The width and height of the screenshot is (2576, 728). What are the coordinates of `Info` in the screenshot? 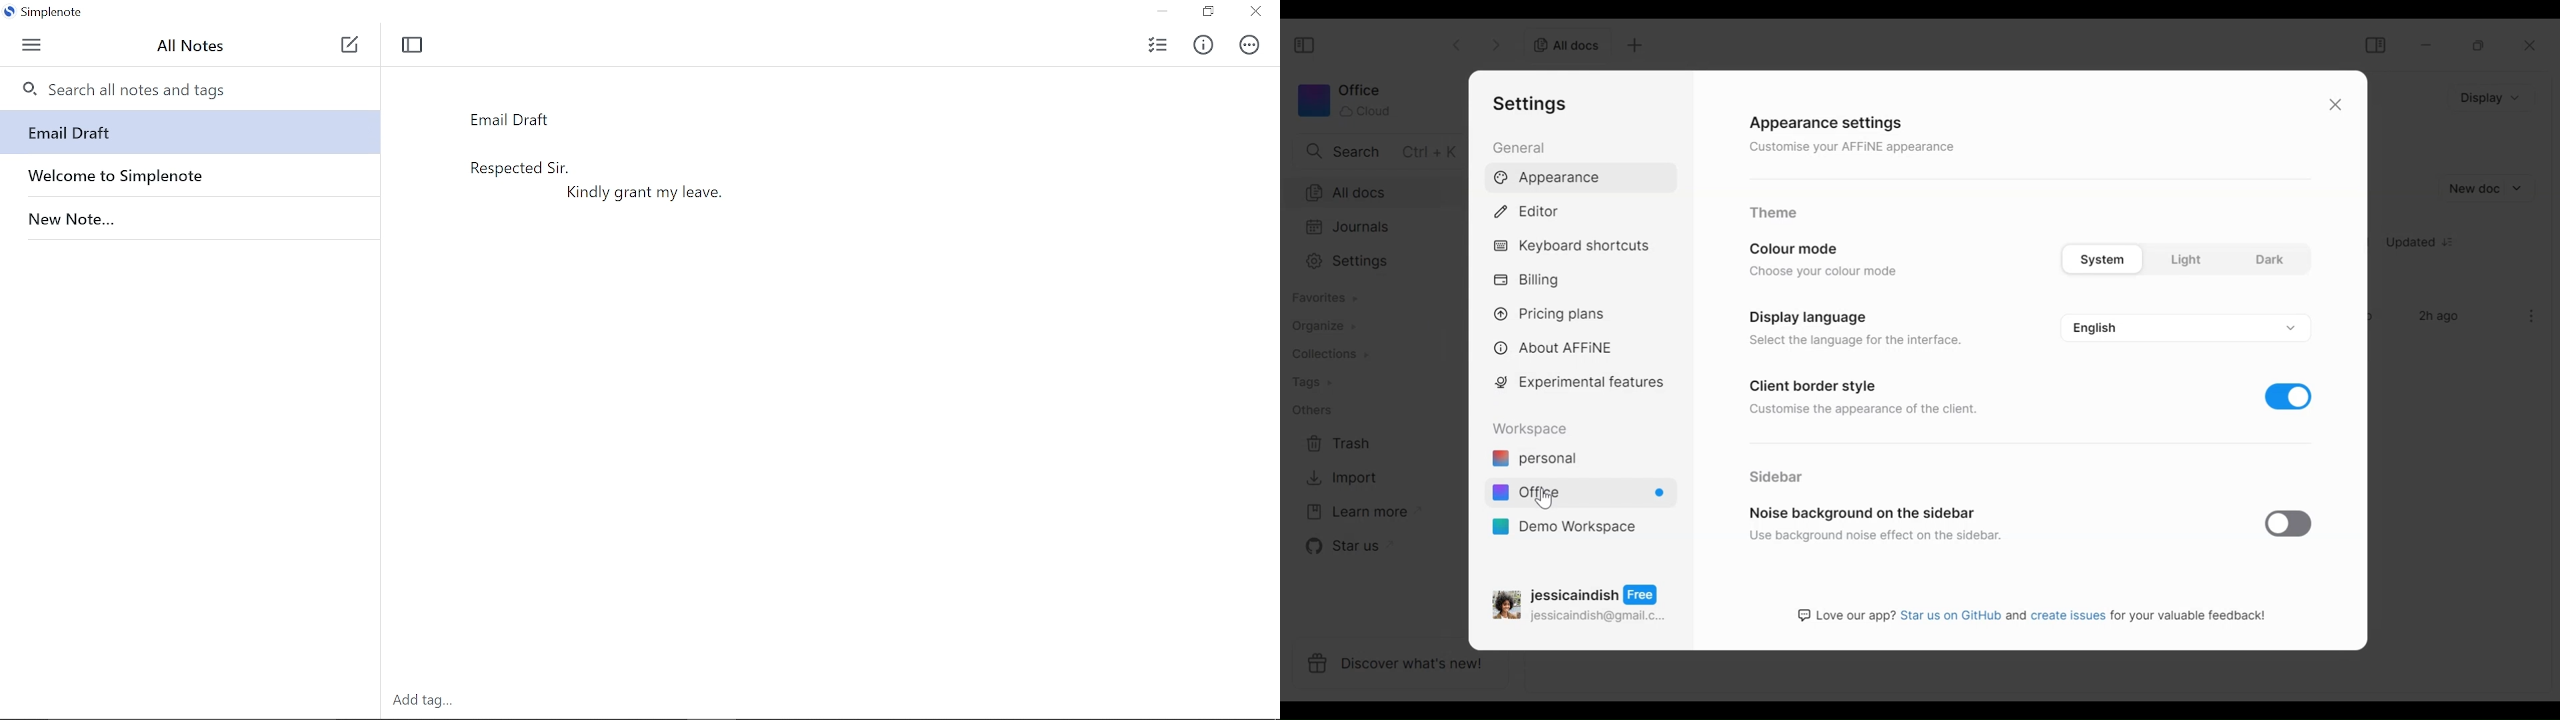 It's located at (1205, 46).